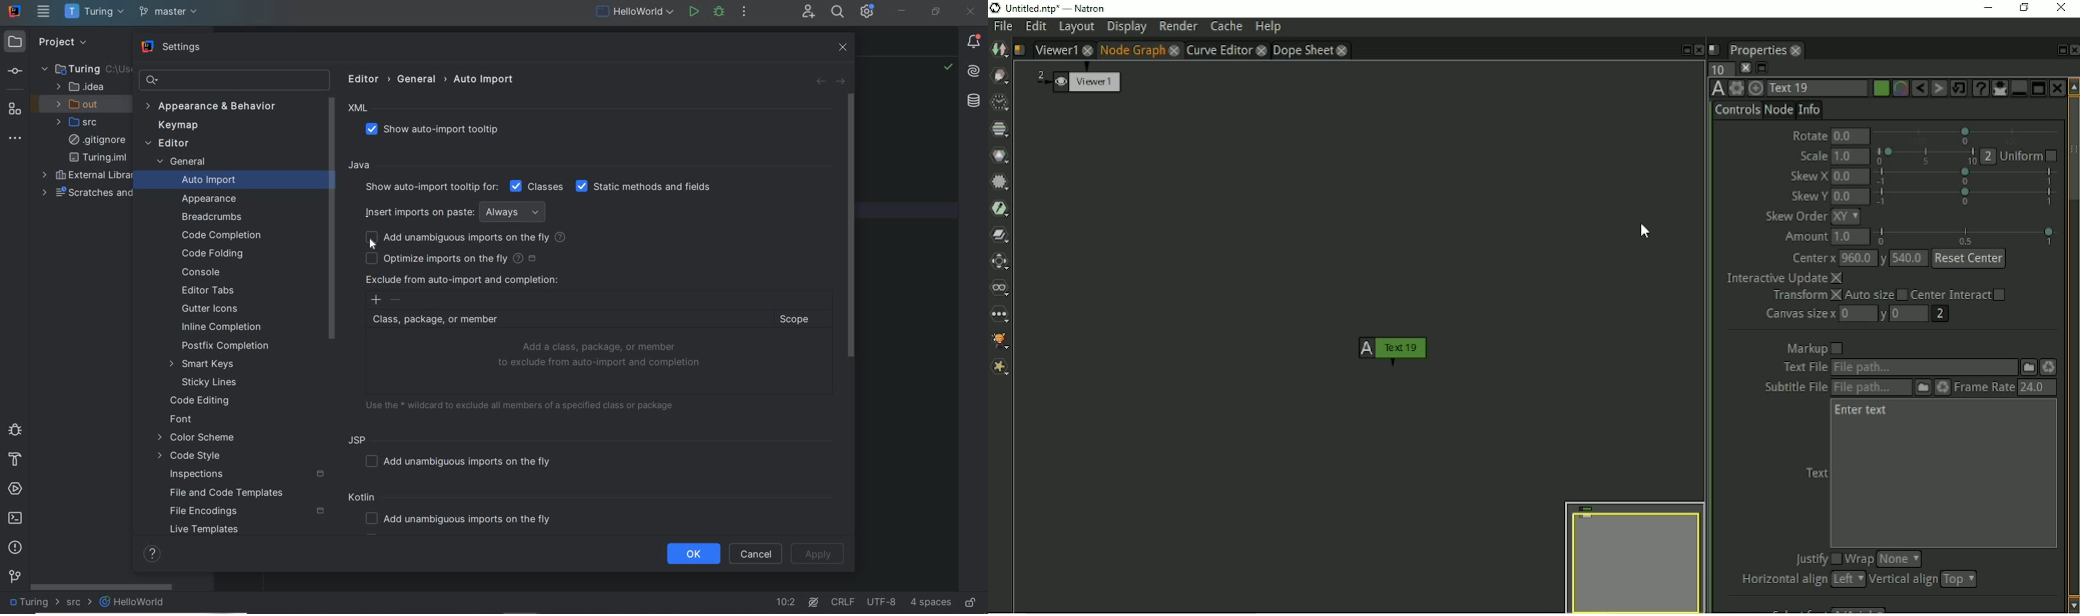  Describe the element at coordinates (366, 78) in the screenshot. I see `editor` at that location.